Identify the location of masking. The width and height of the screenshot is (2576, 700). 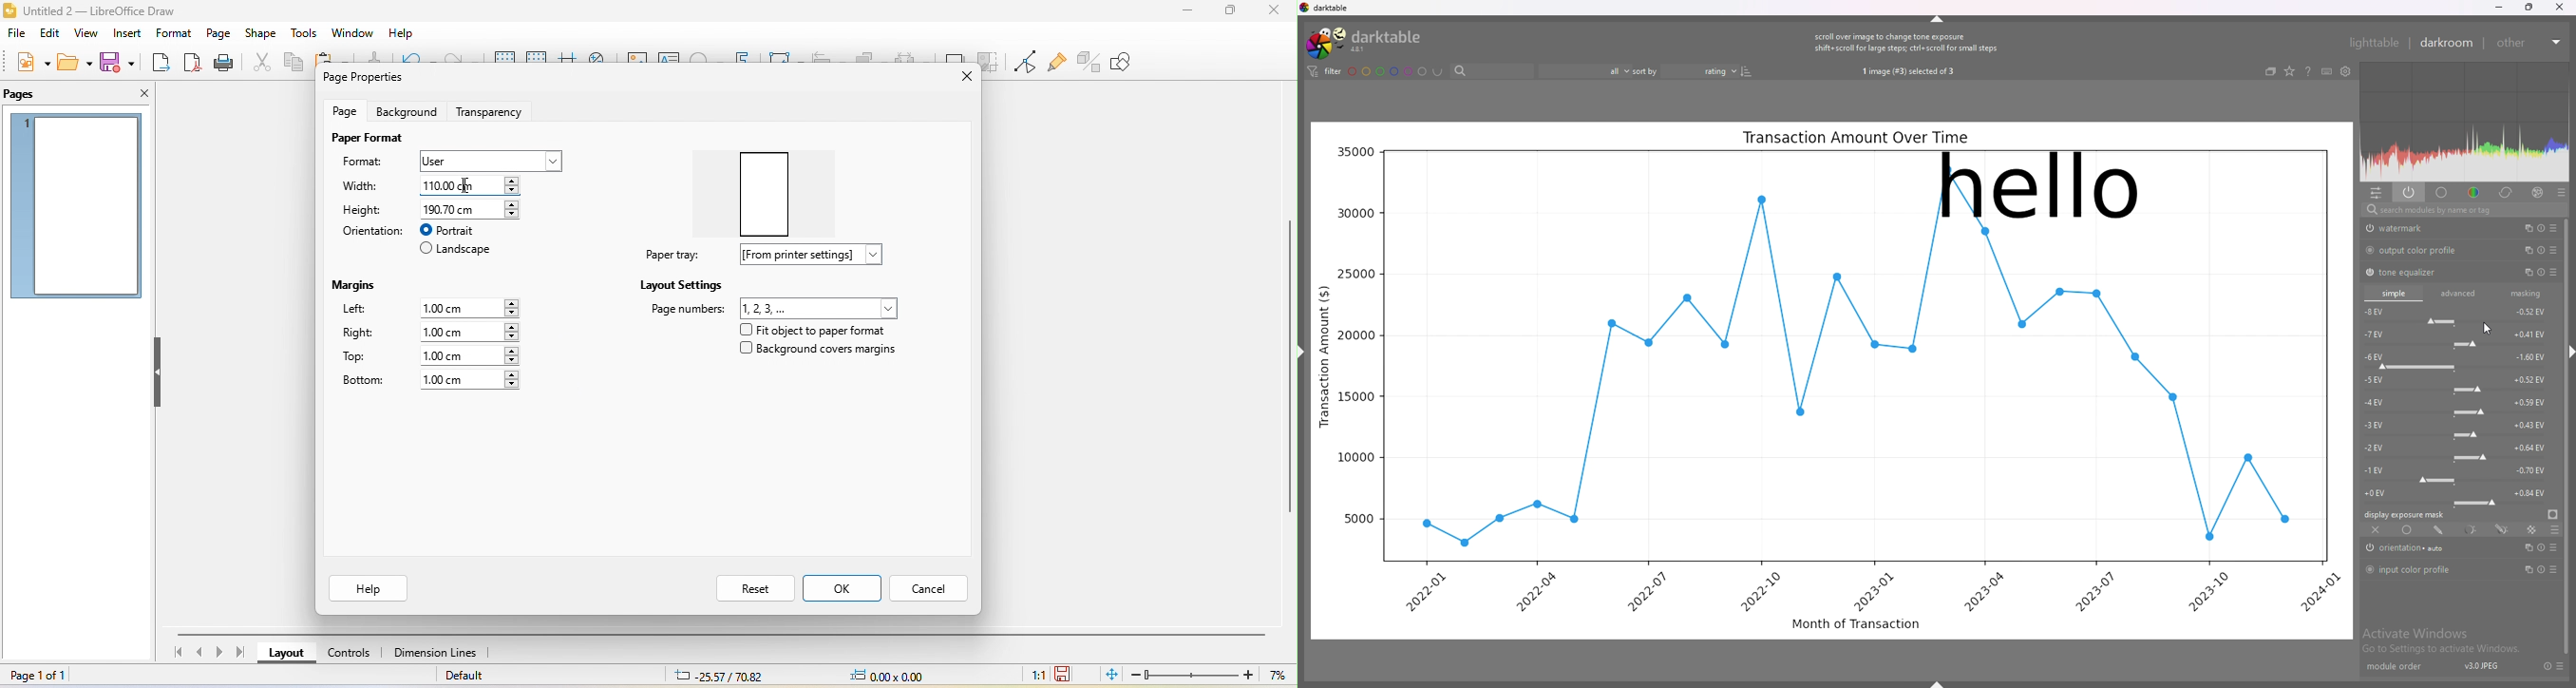
(2524, 293).